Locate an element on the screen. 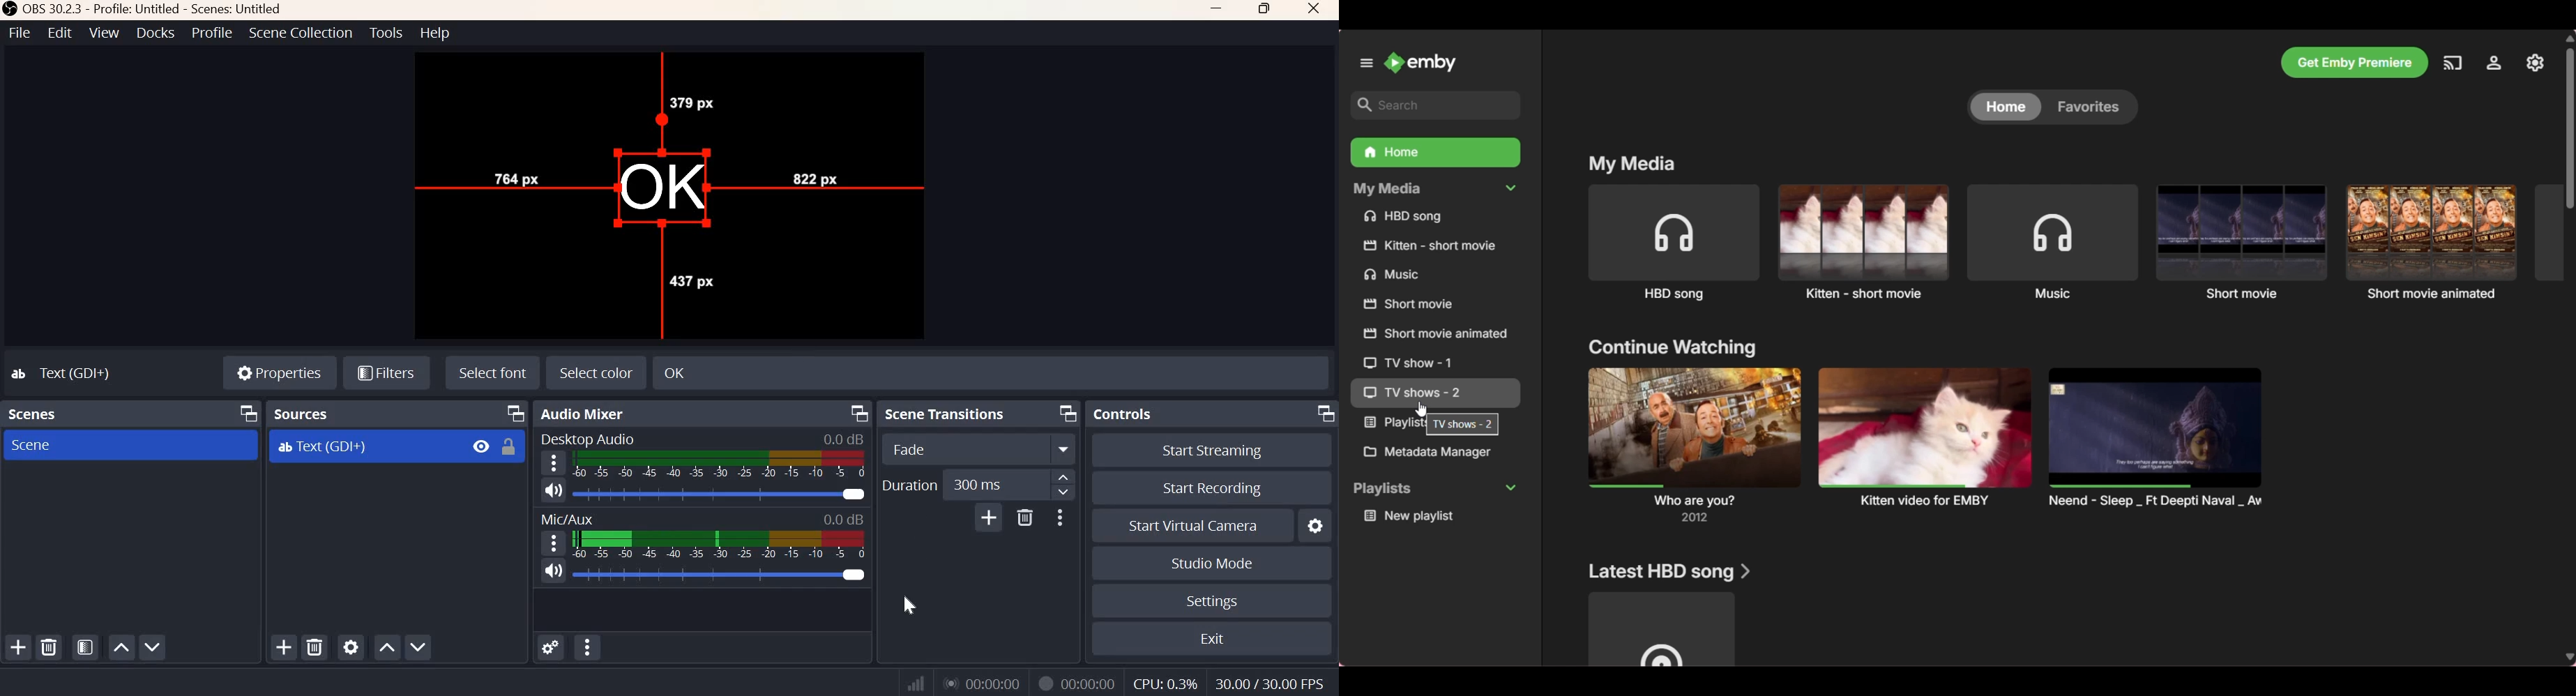  Unpin left panel is located at coordinates (1367, 63).